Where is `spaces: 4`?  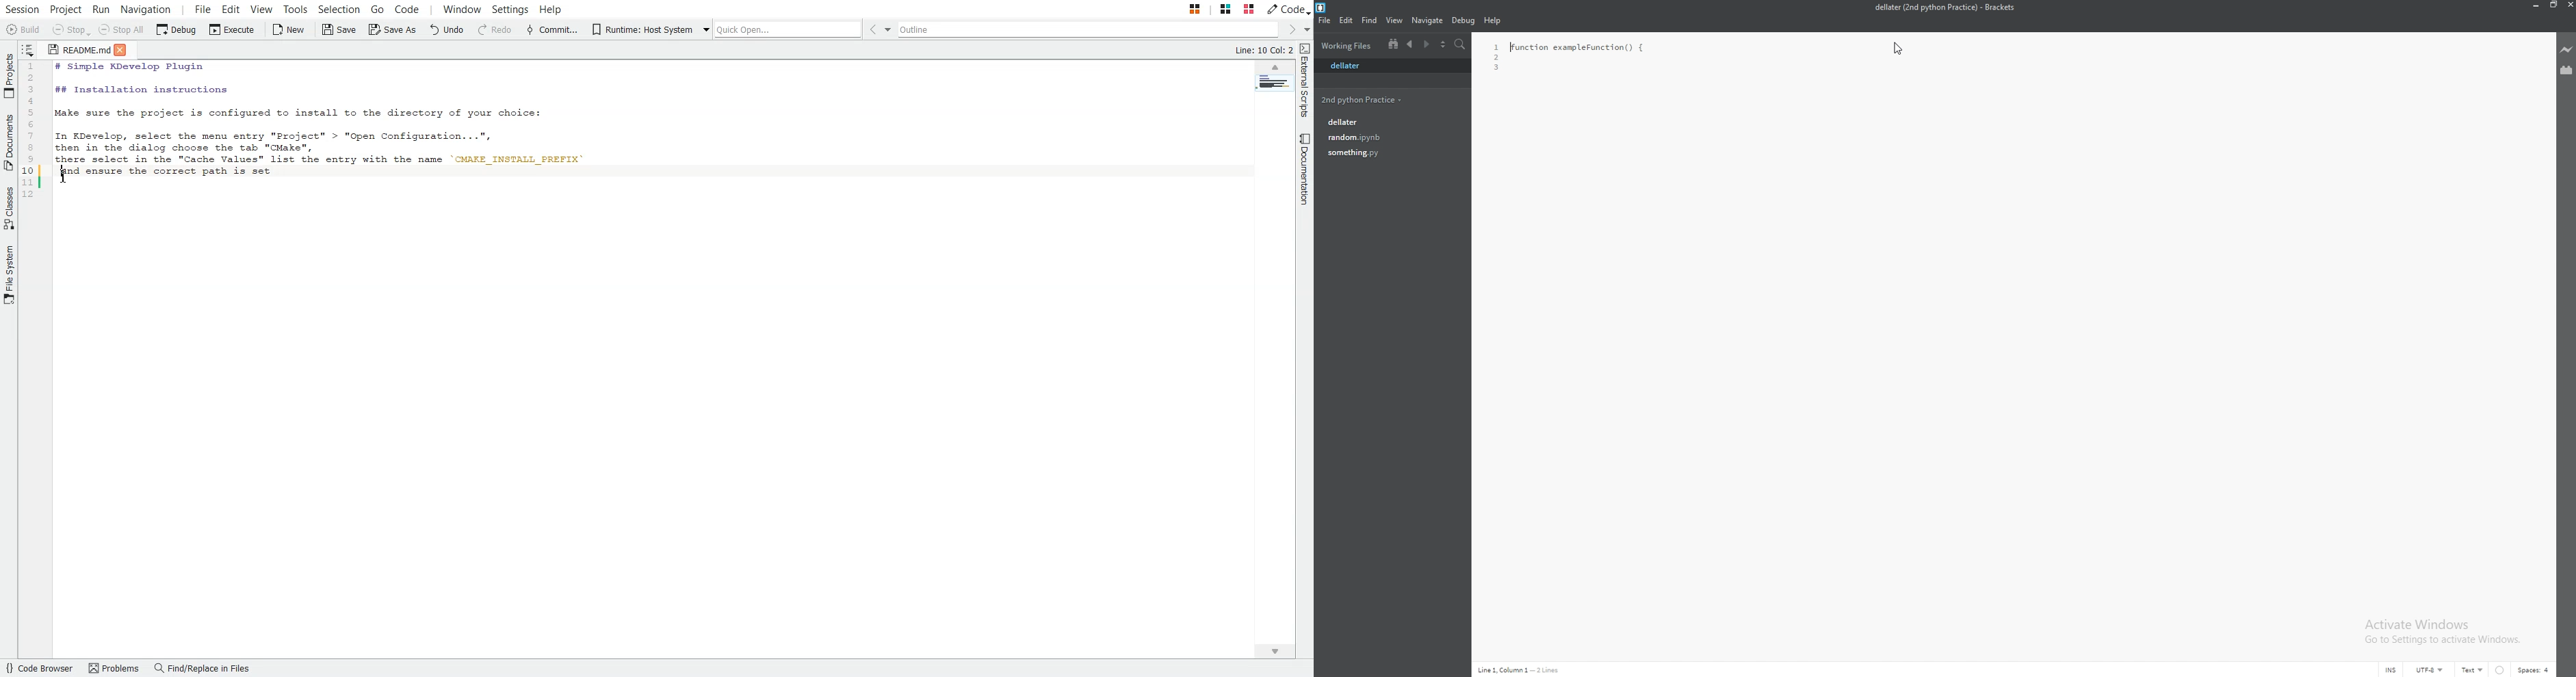 spaces: 4 is located at coordinates (2535, 670).